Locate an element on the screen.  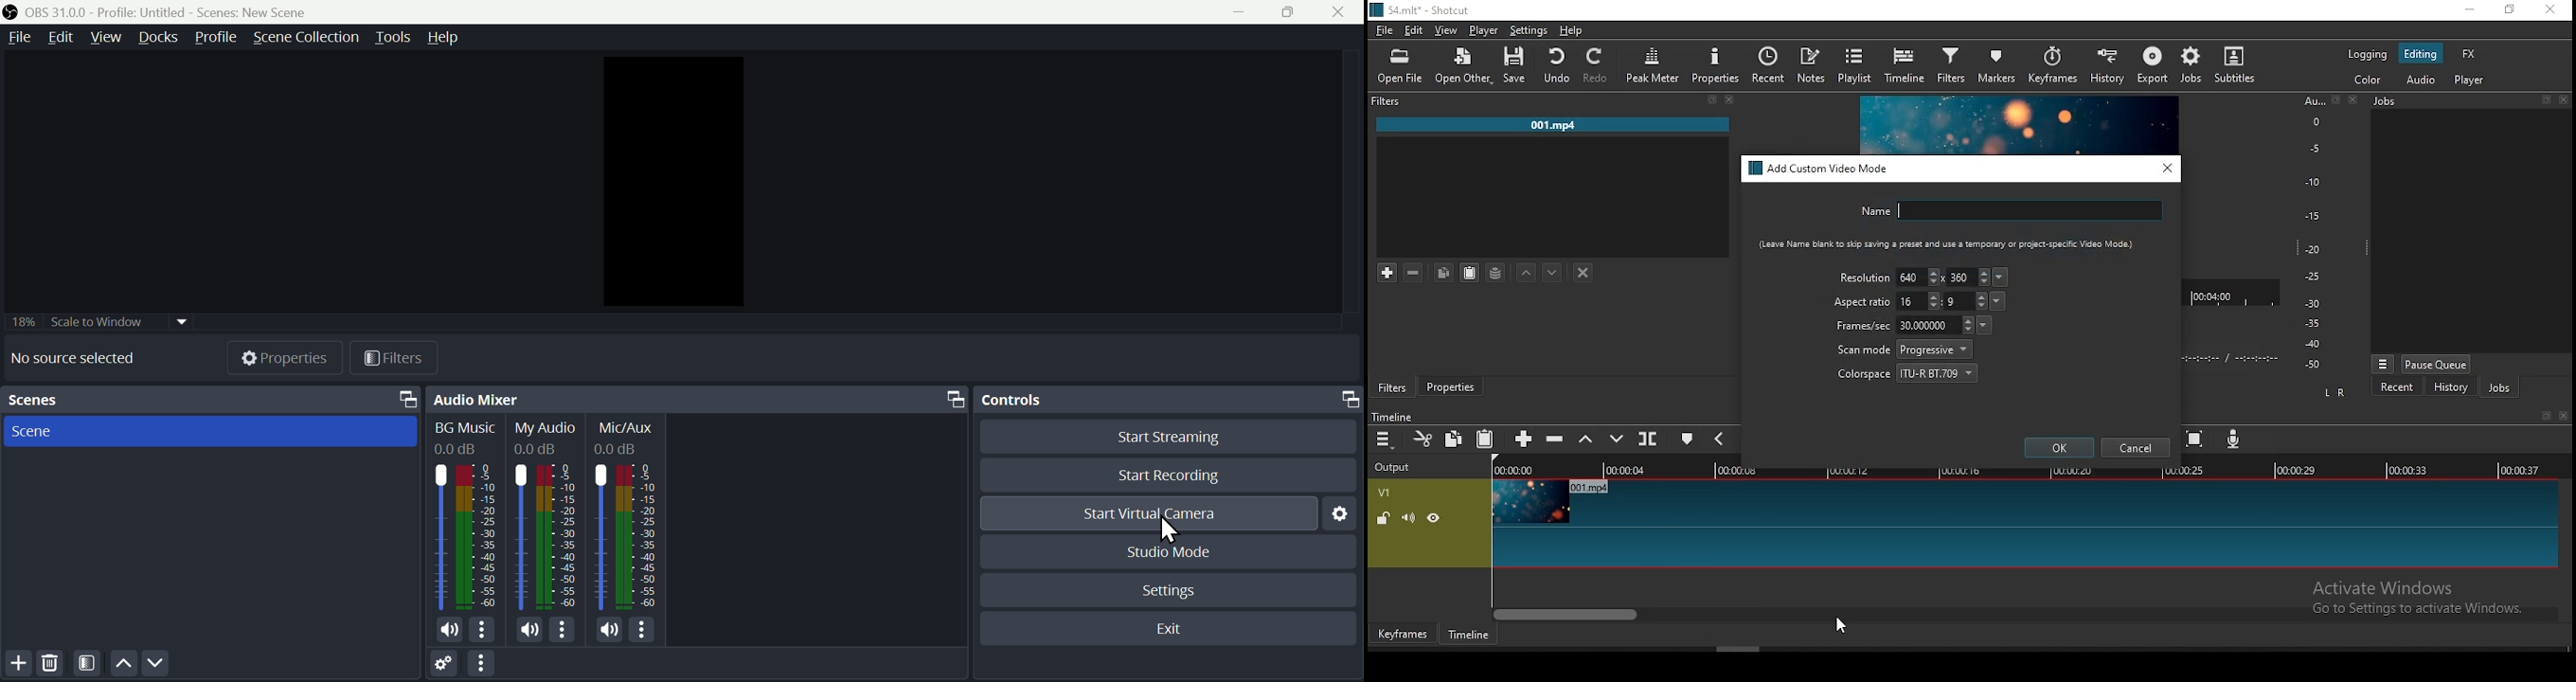
recent is located at coordinates (1767, 64).